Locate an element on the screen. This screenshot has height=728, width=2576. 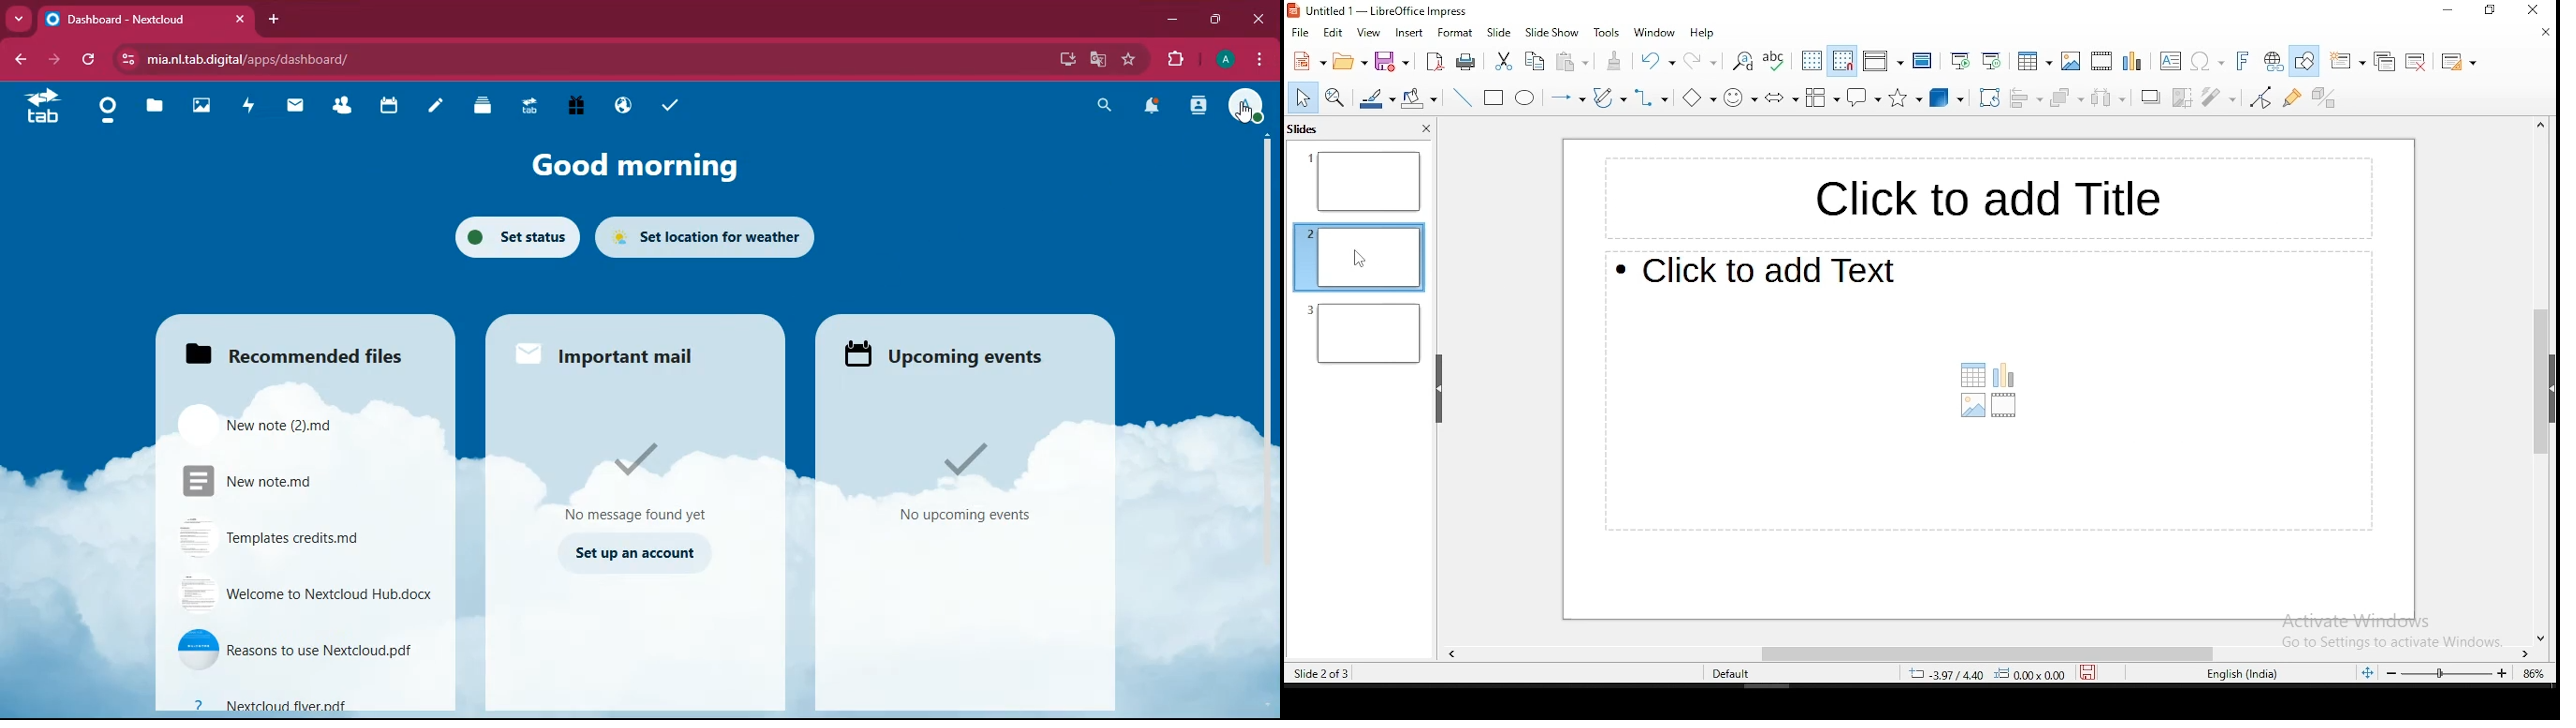
block arrows is located at coordinates (1780, 97).